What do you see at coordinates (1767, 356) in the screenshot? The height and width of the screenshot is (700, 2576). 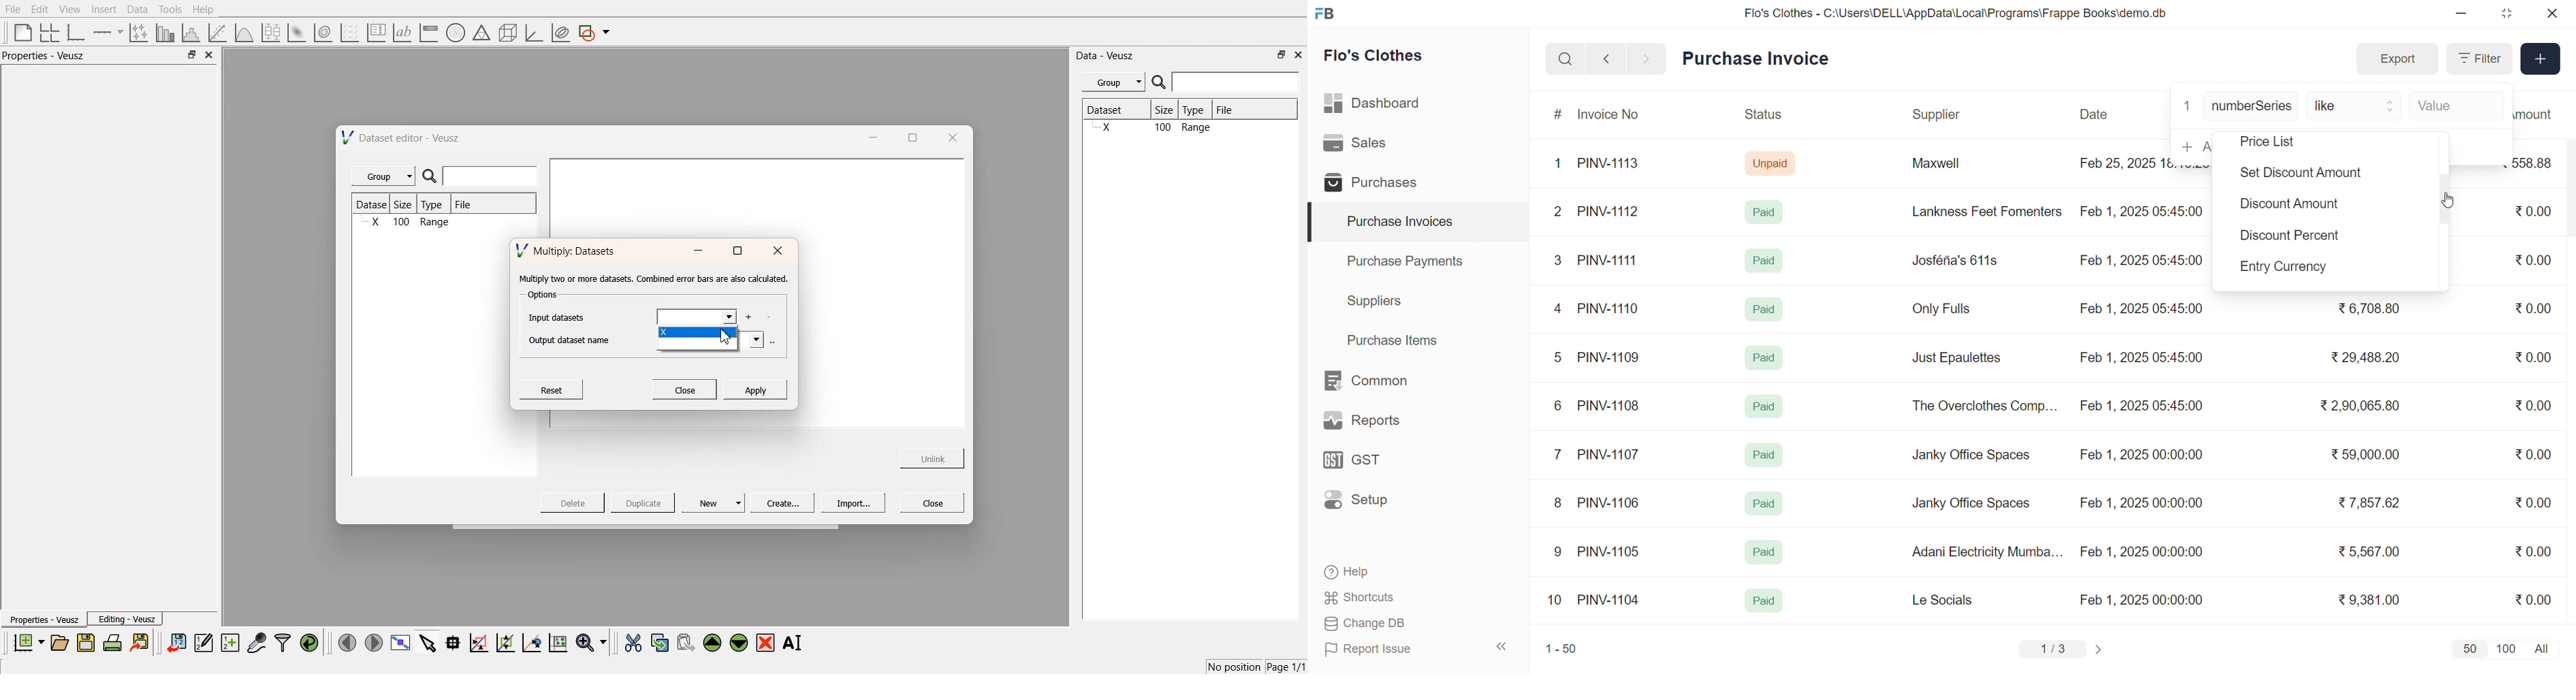 I see `Paid` at bounding box center [1767, 356].